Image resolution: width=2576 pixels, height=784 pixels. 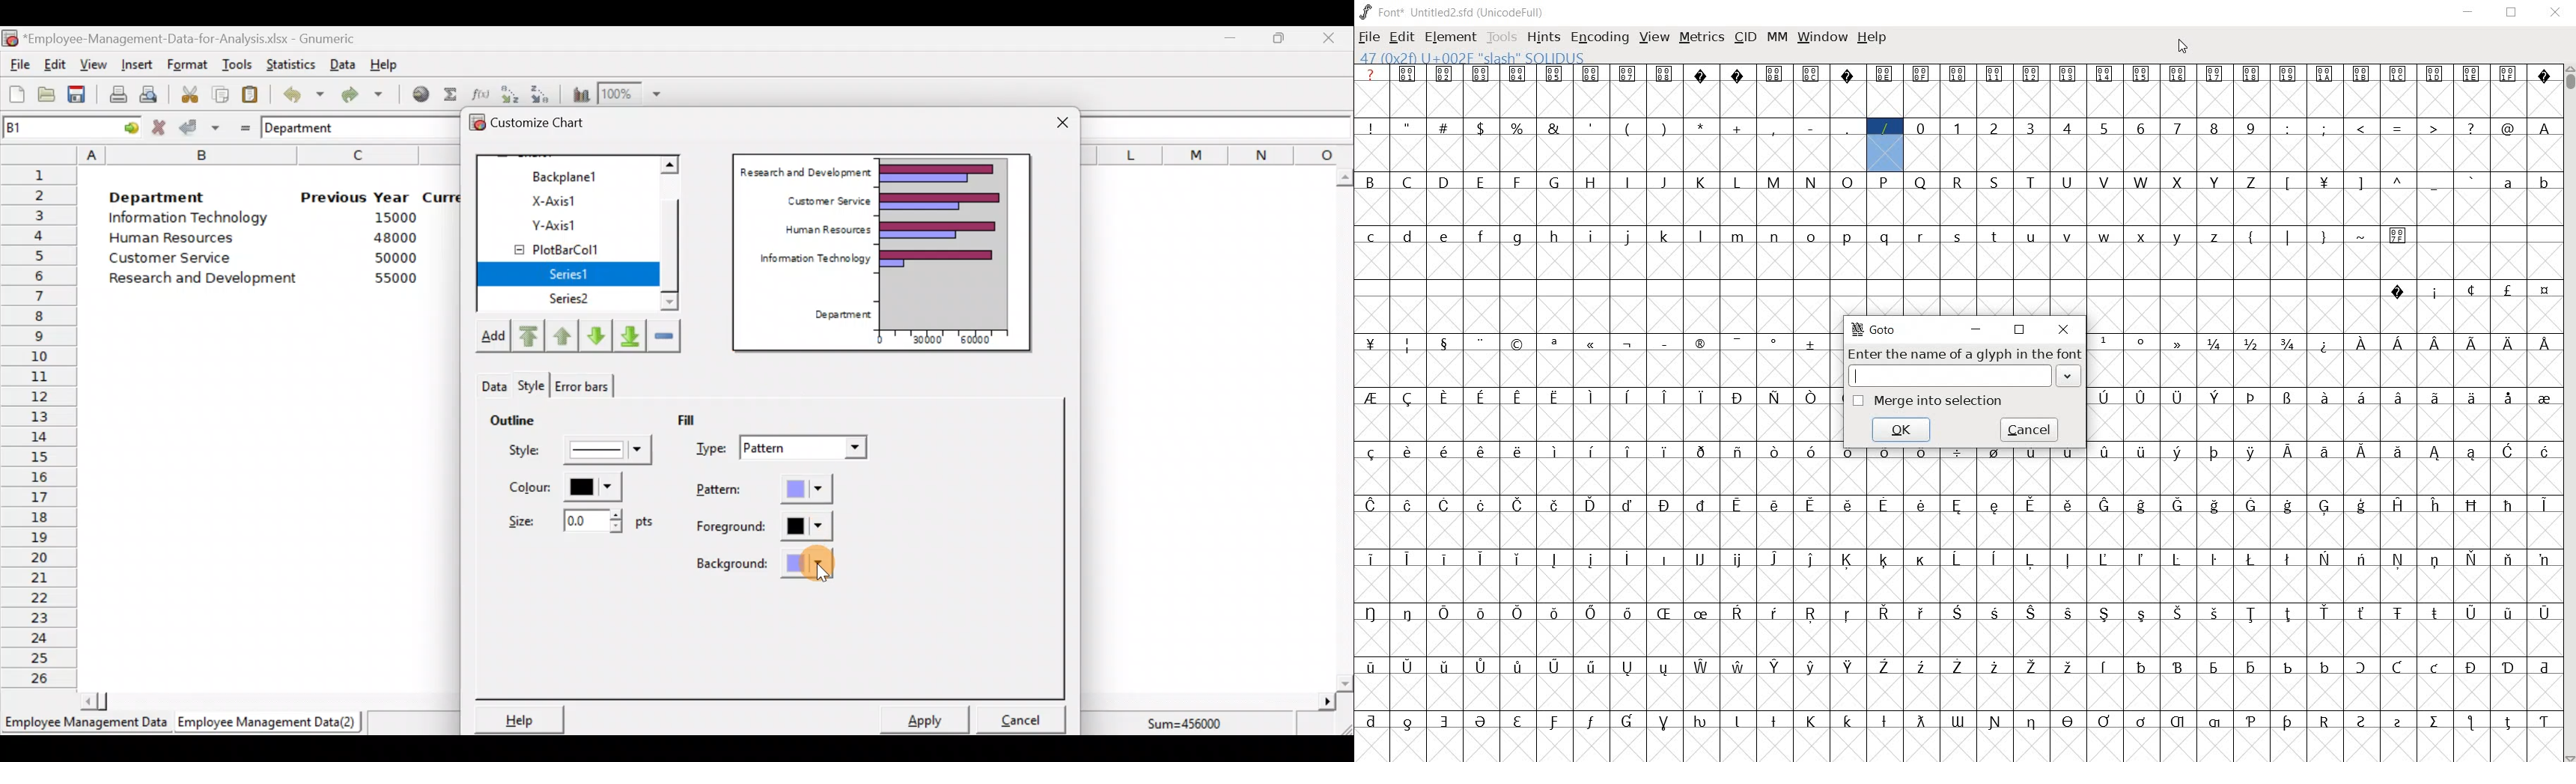 What do you see at coordinates (2214, 344) in the screenshot?
I see `glyph` at bounding box center [2214, 344].